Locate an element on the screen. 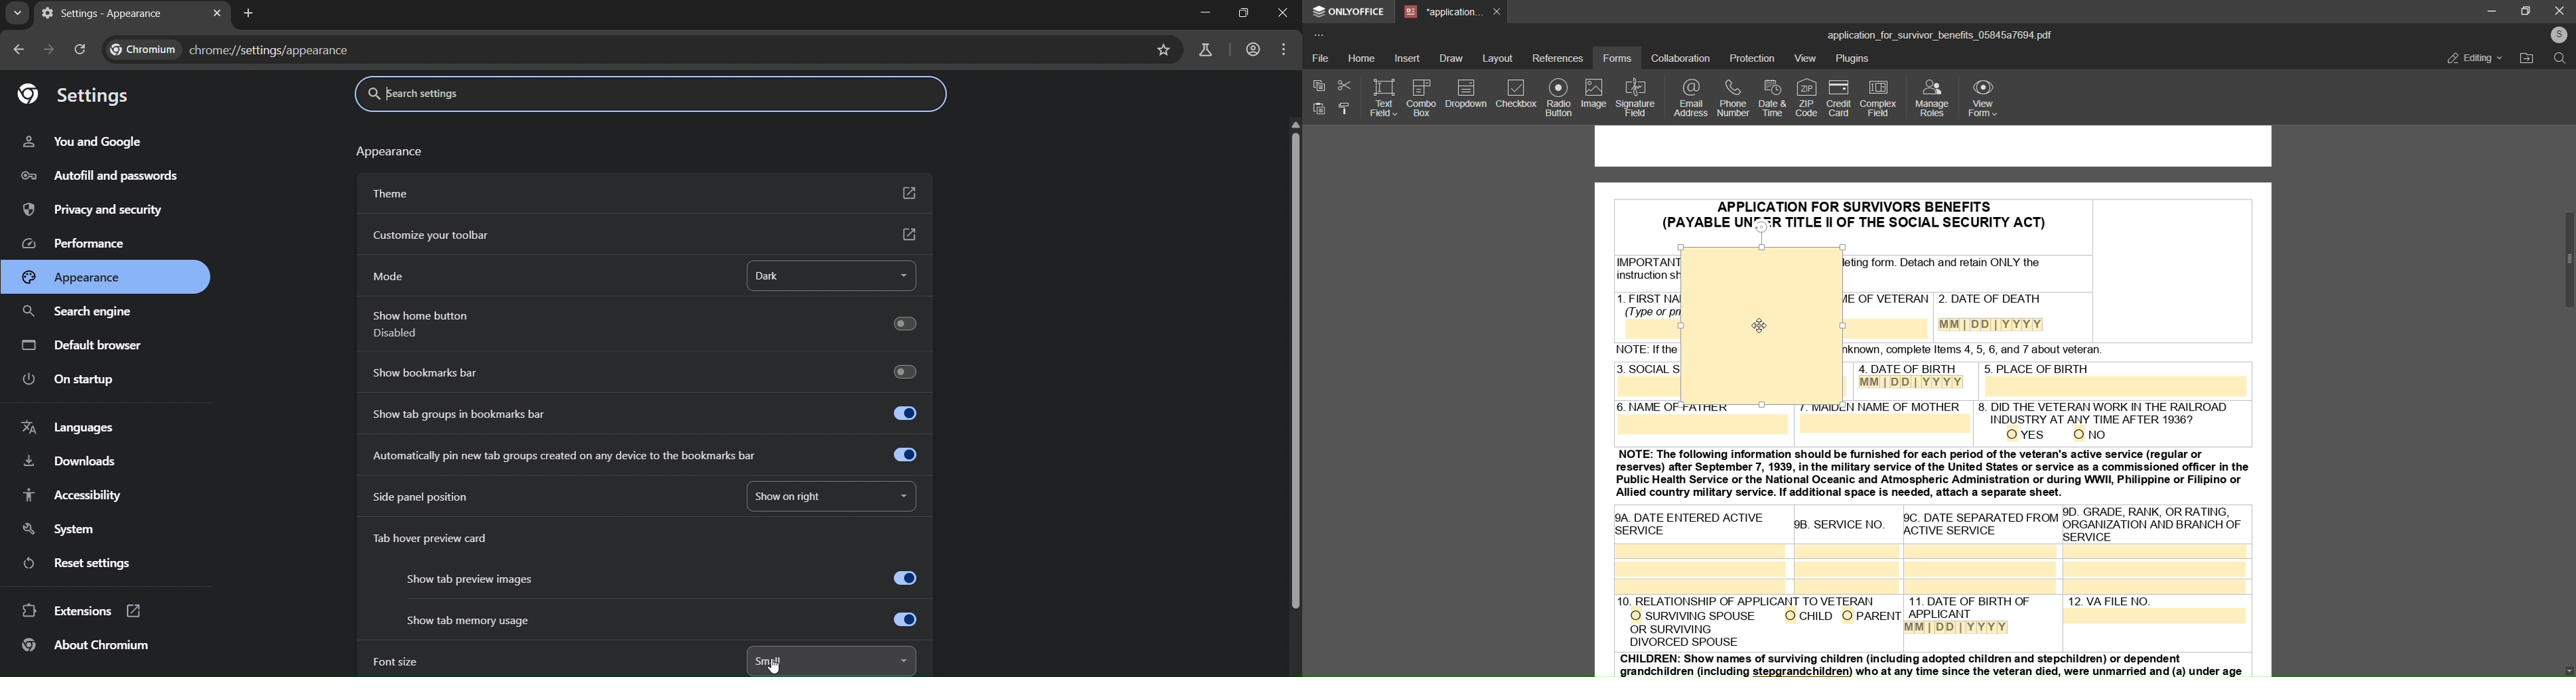 Image resolution: width=2576 pixels, height=700 pixels. go back one page is located at coordinates (16, 50).